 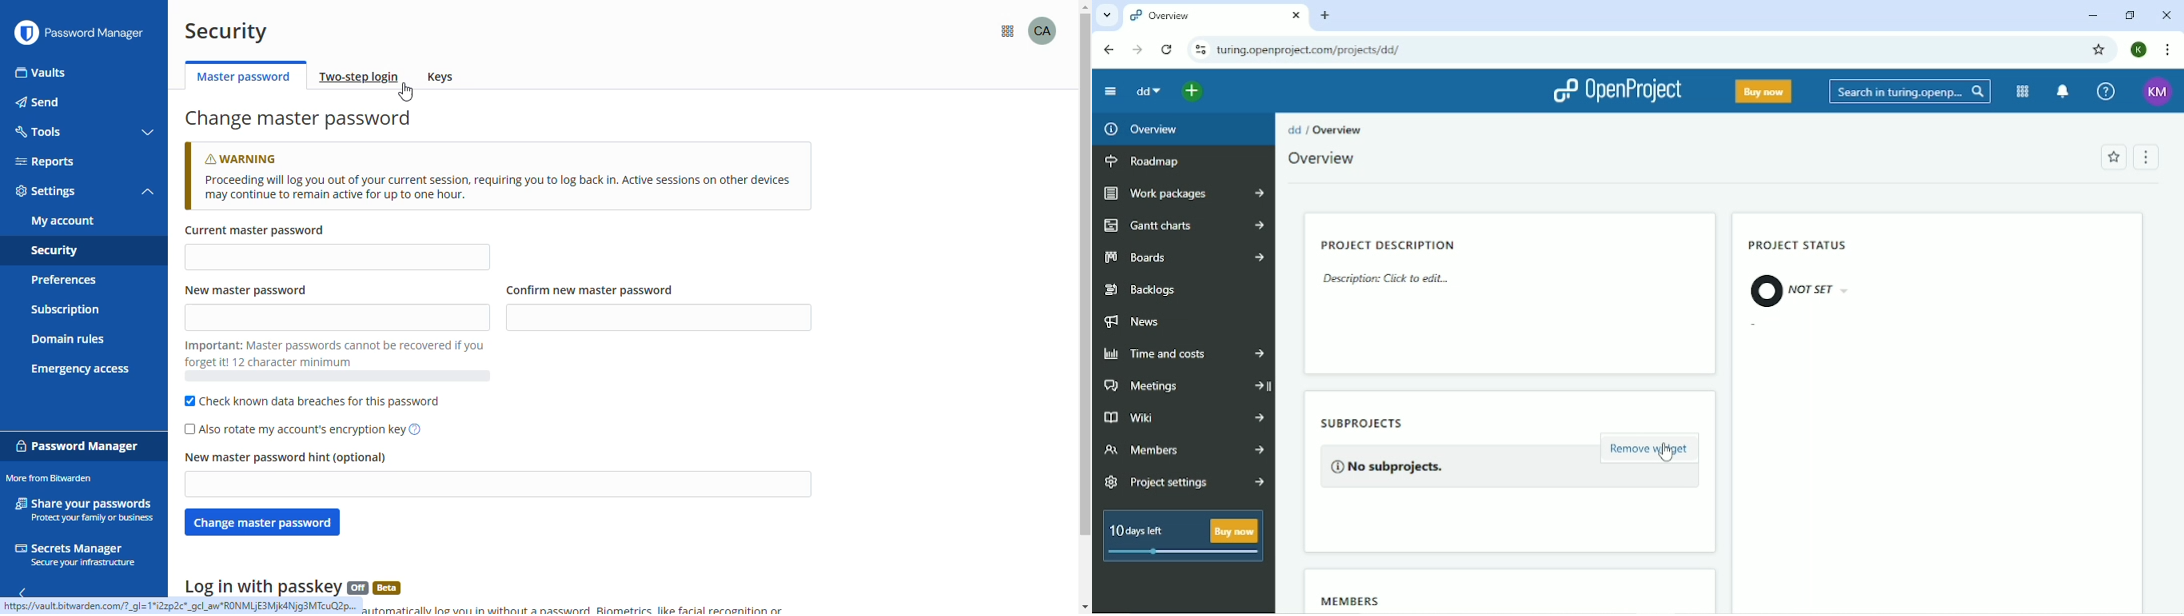 What do you see at coordinates (1800, 246) in the screenshot?
I see `Project status` at bounding box center [1800, 246].